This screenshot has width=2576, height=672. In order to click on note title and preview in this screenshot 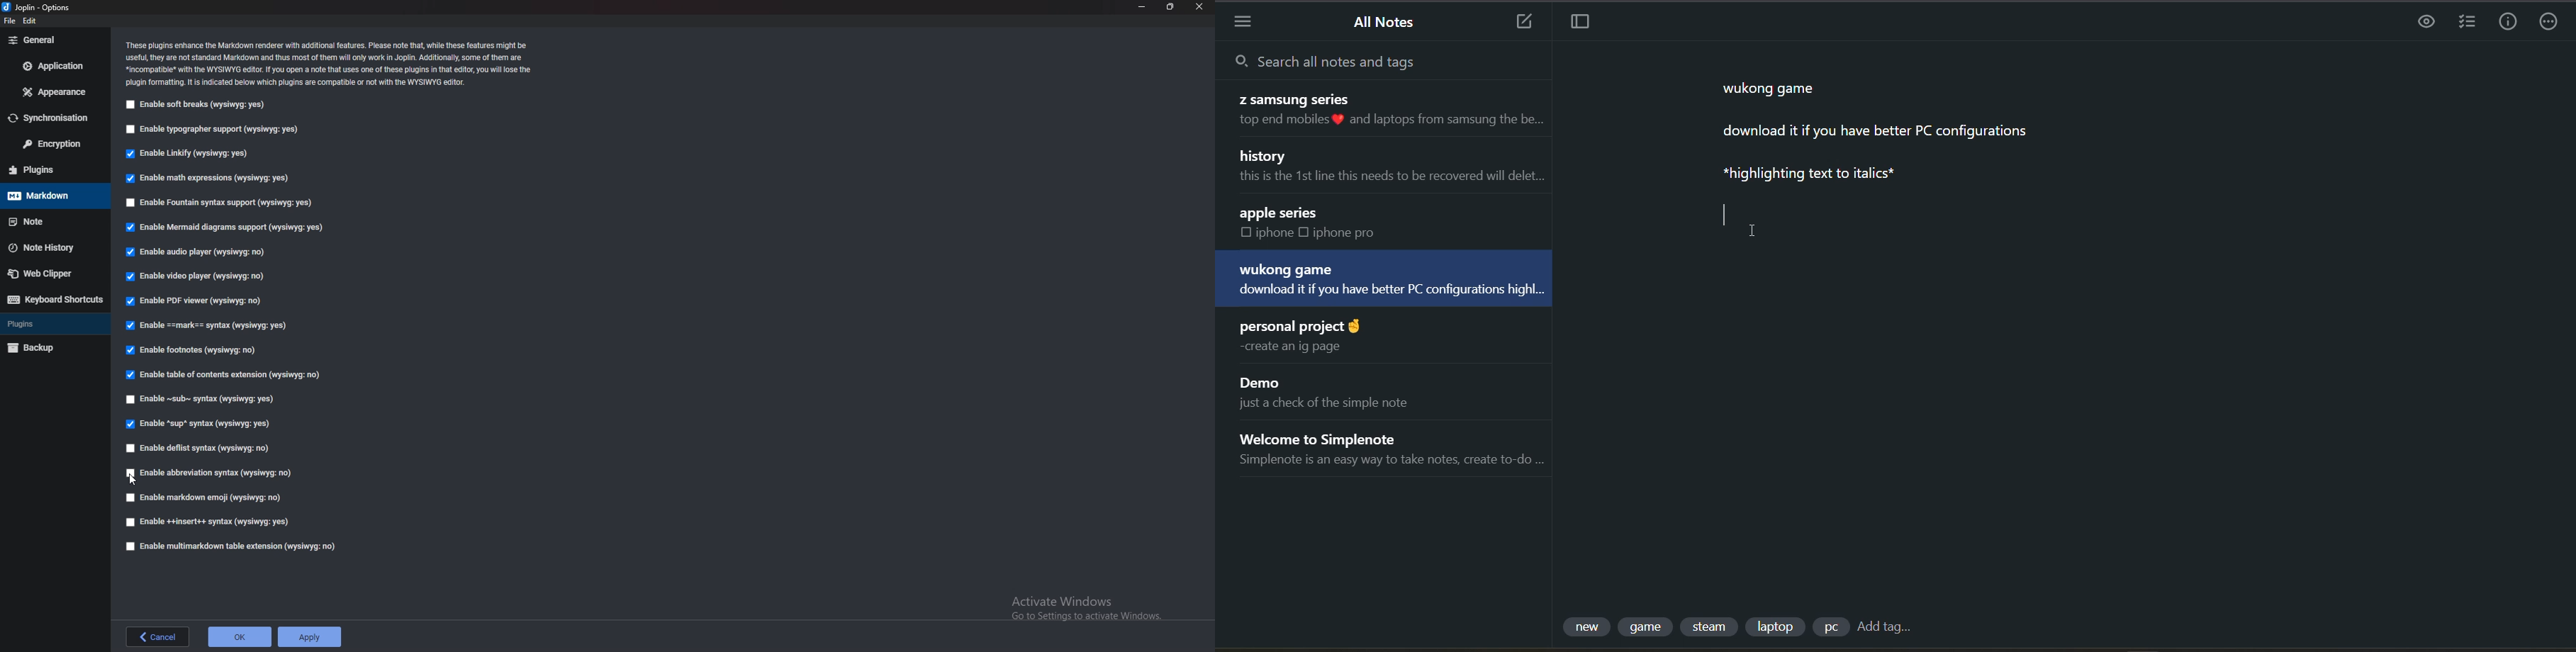, I will do `click(1392, 451)`.